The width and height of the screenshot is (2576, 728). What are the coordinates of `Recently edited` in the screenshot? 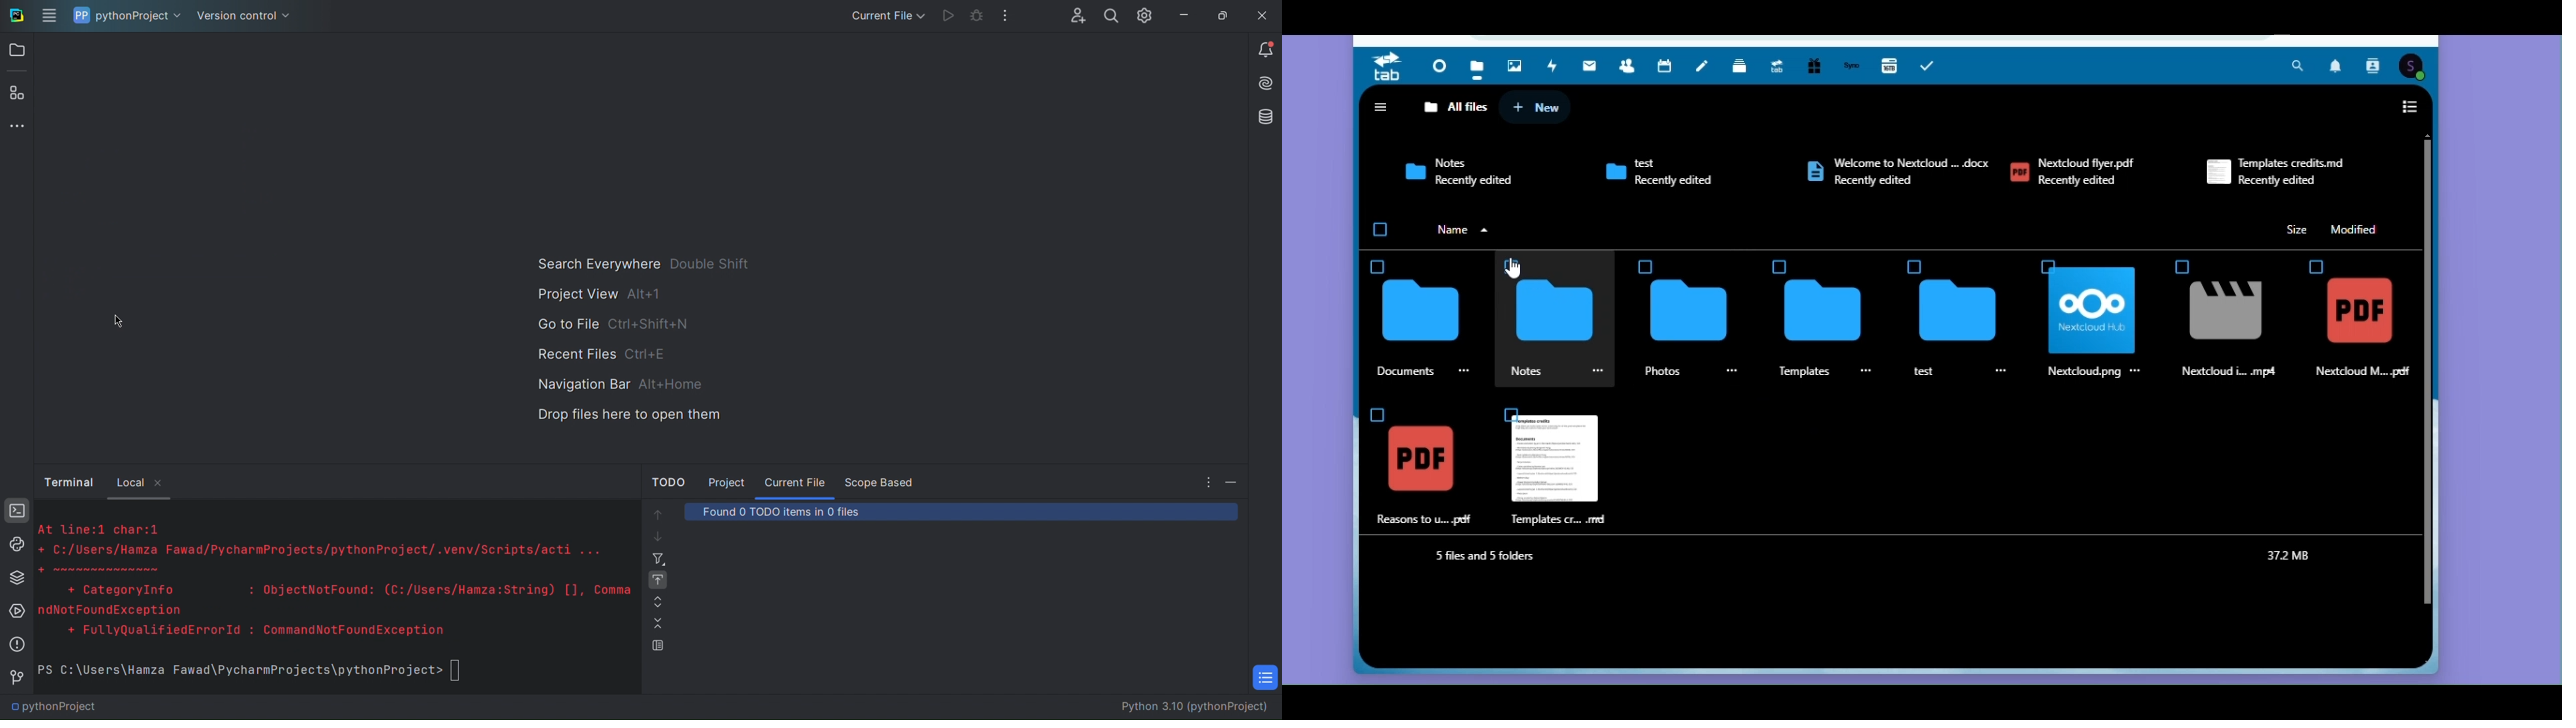 It's located at (1677, 180).